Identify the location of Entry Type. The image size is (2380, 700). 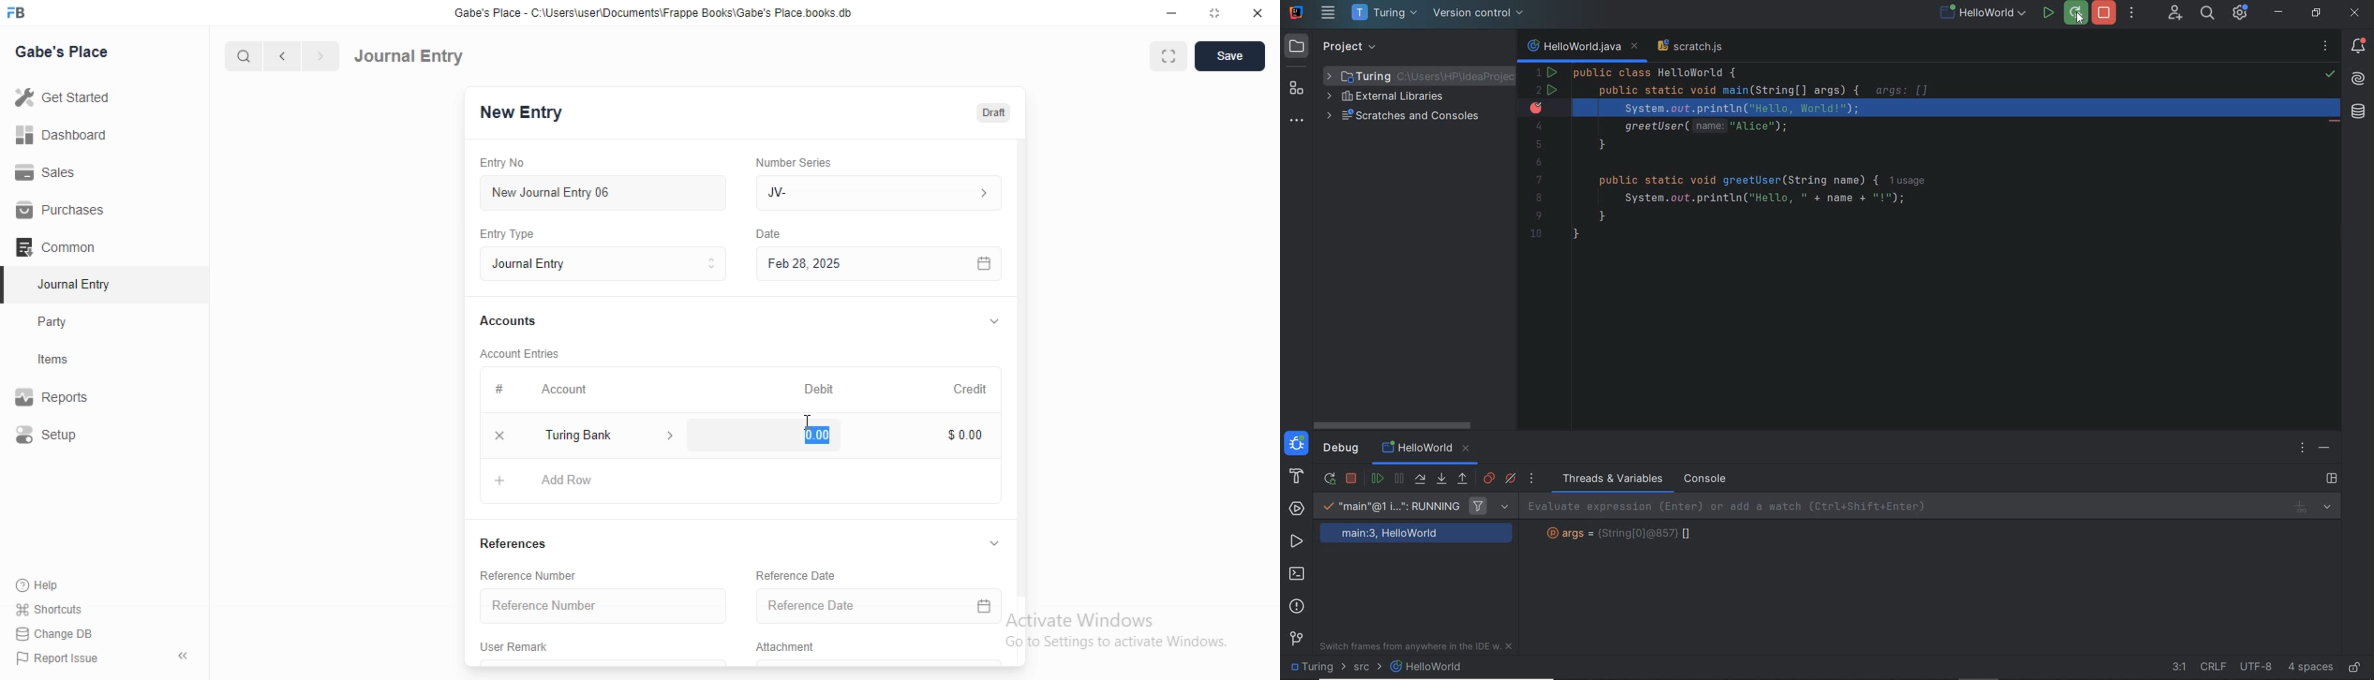
(514, 233).